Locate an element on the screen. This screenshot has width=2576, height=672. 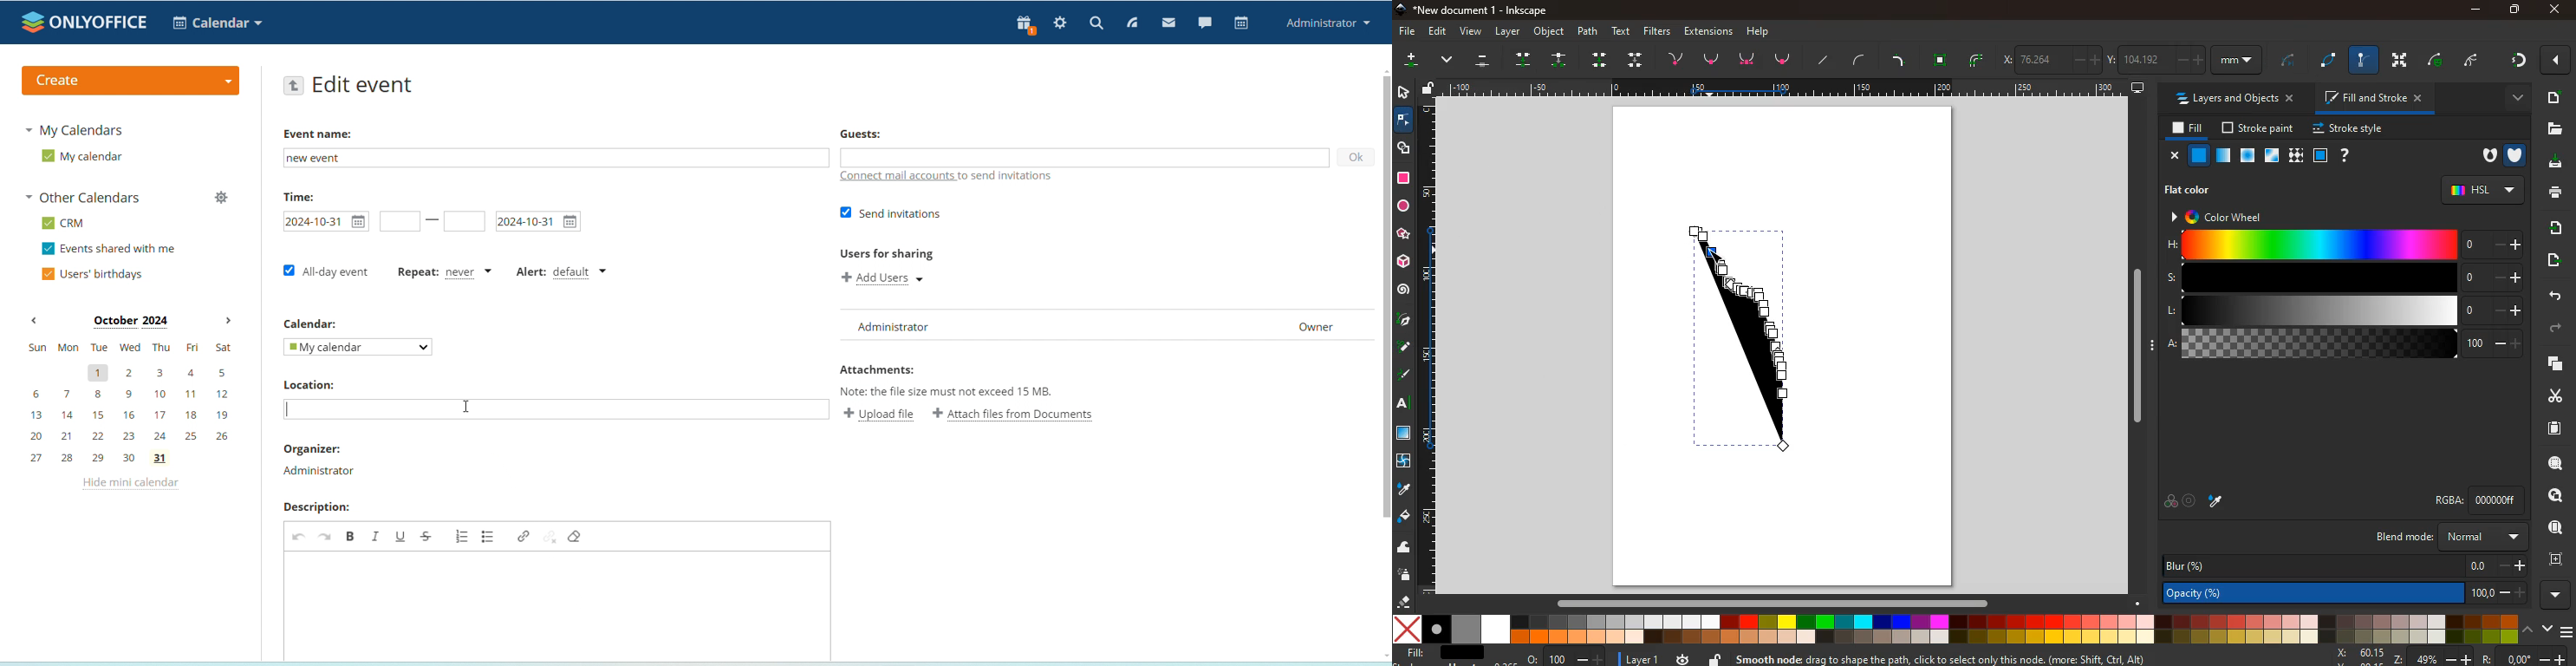
time is located at coordinates (1683, 659).